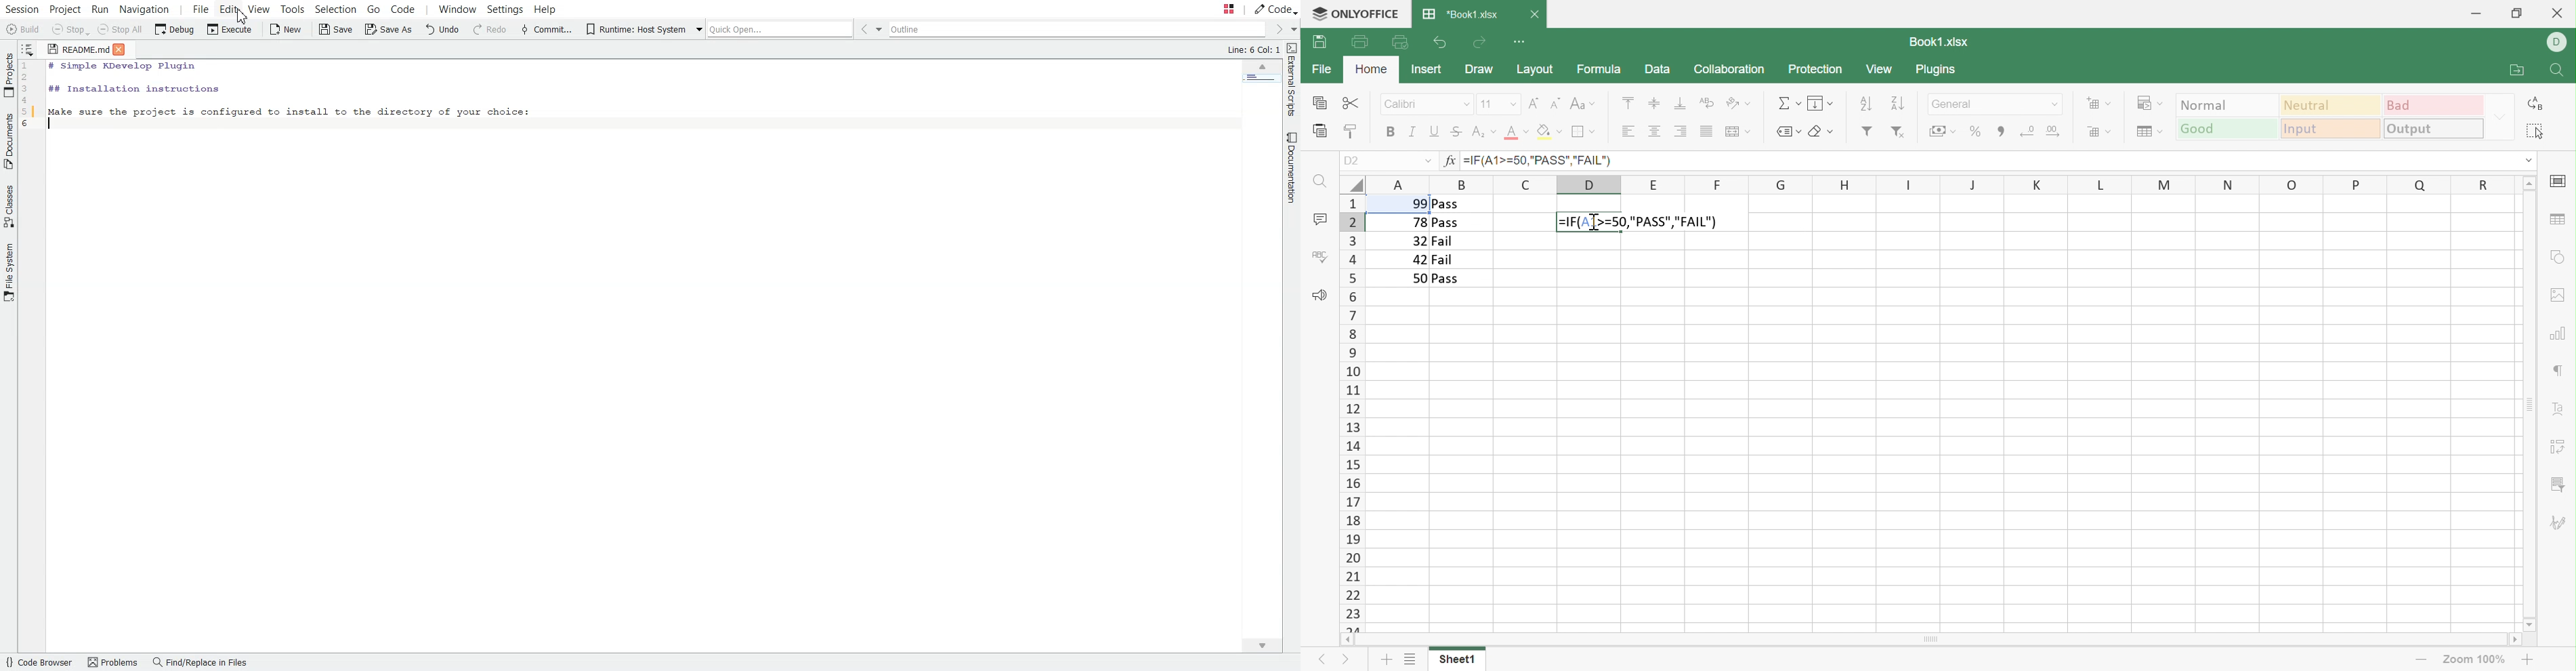 Image resolution: width=2576 pixels, height=672 pixels. I want to click on 32, so click(1417, 241).